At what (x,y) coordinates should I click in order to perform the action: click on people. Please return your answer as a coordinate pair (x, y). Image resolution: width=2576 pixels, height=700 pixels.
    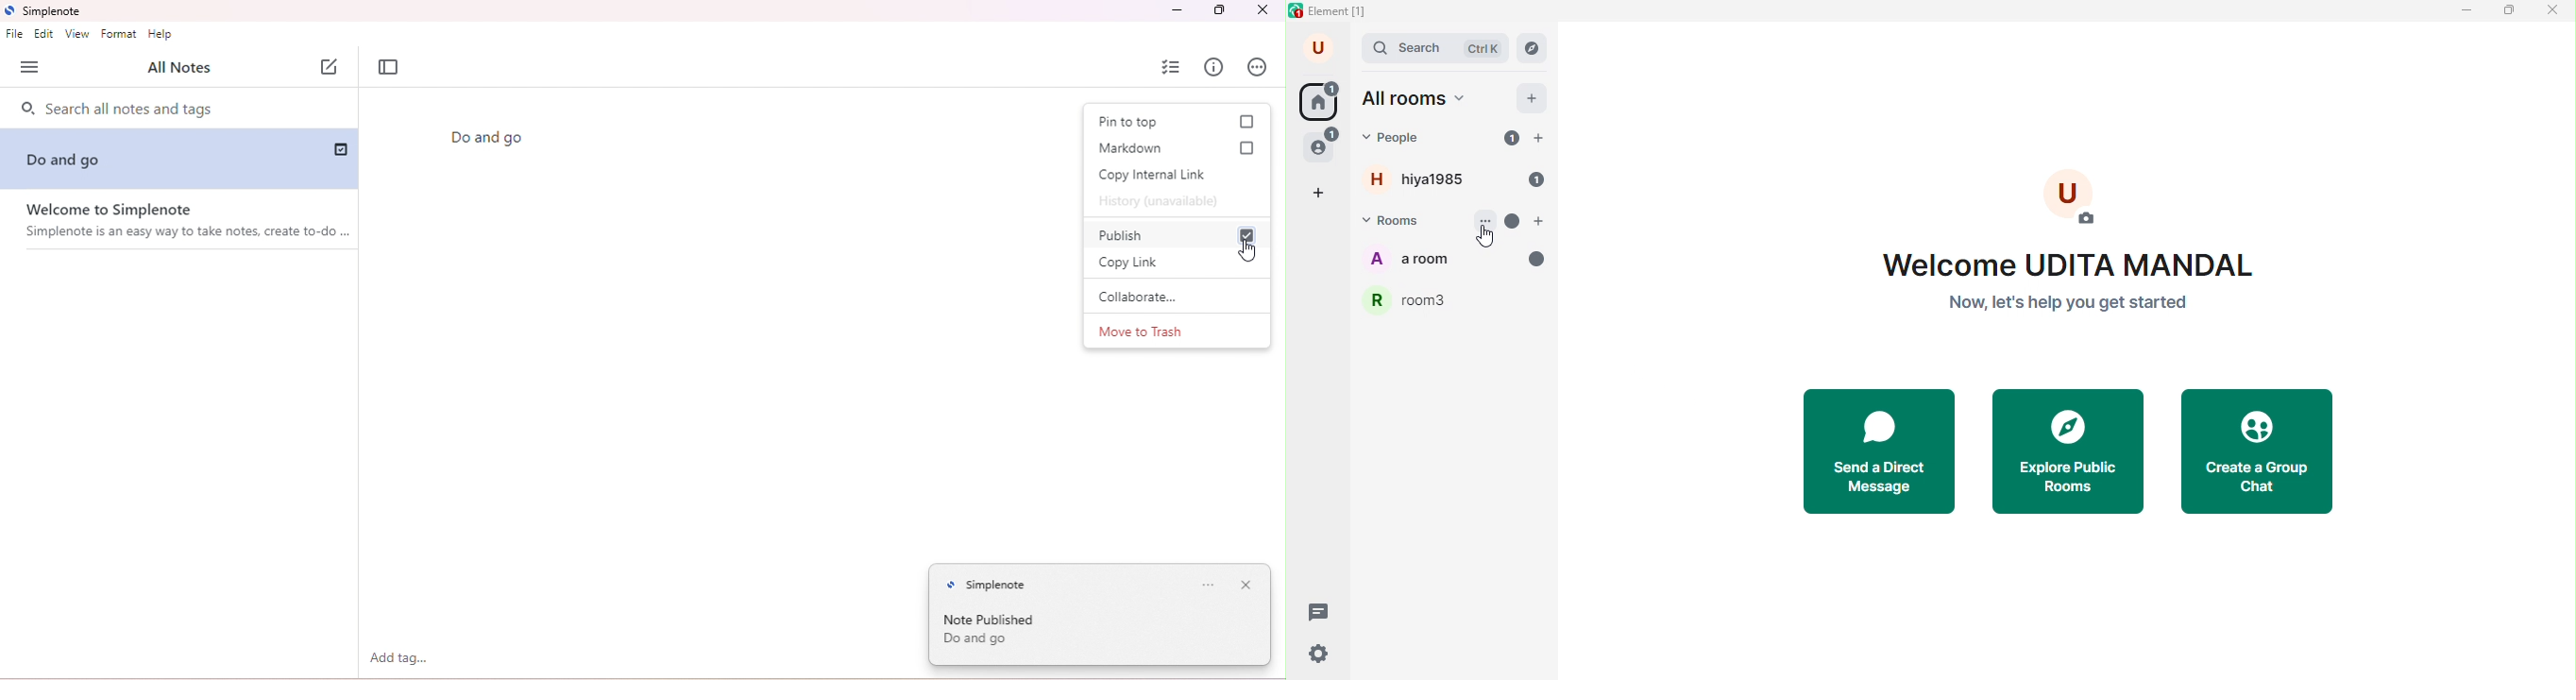
    Looking at the image, I should click on (1400, 139).